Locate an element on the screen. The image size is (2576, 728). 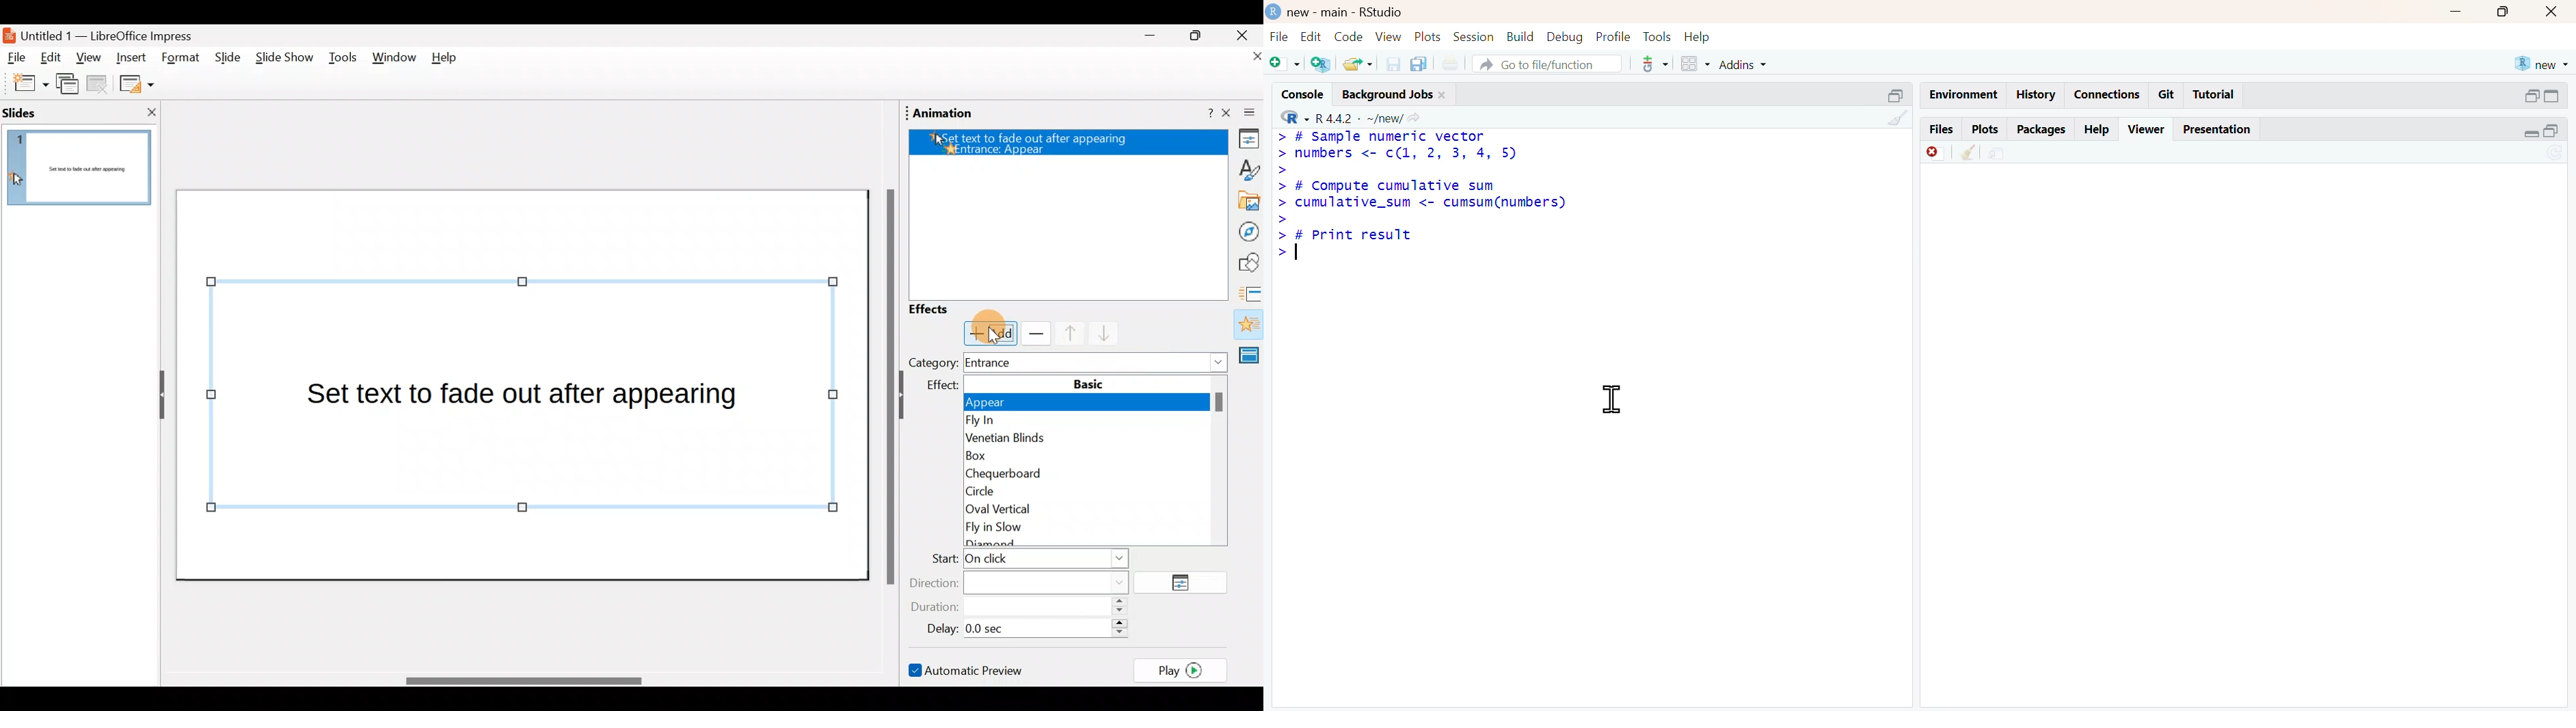
offline is located at coordinates (1935, 152).